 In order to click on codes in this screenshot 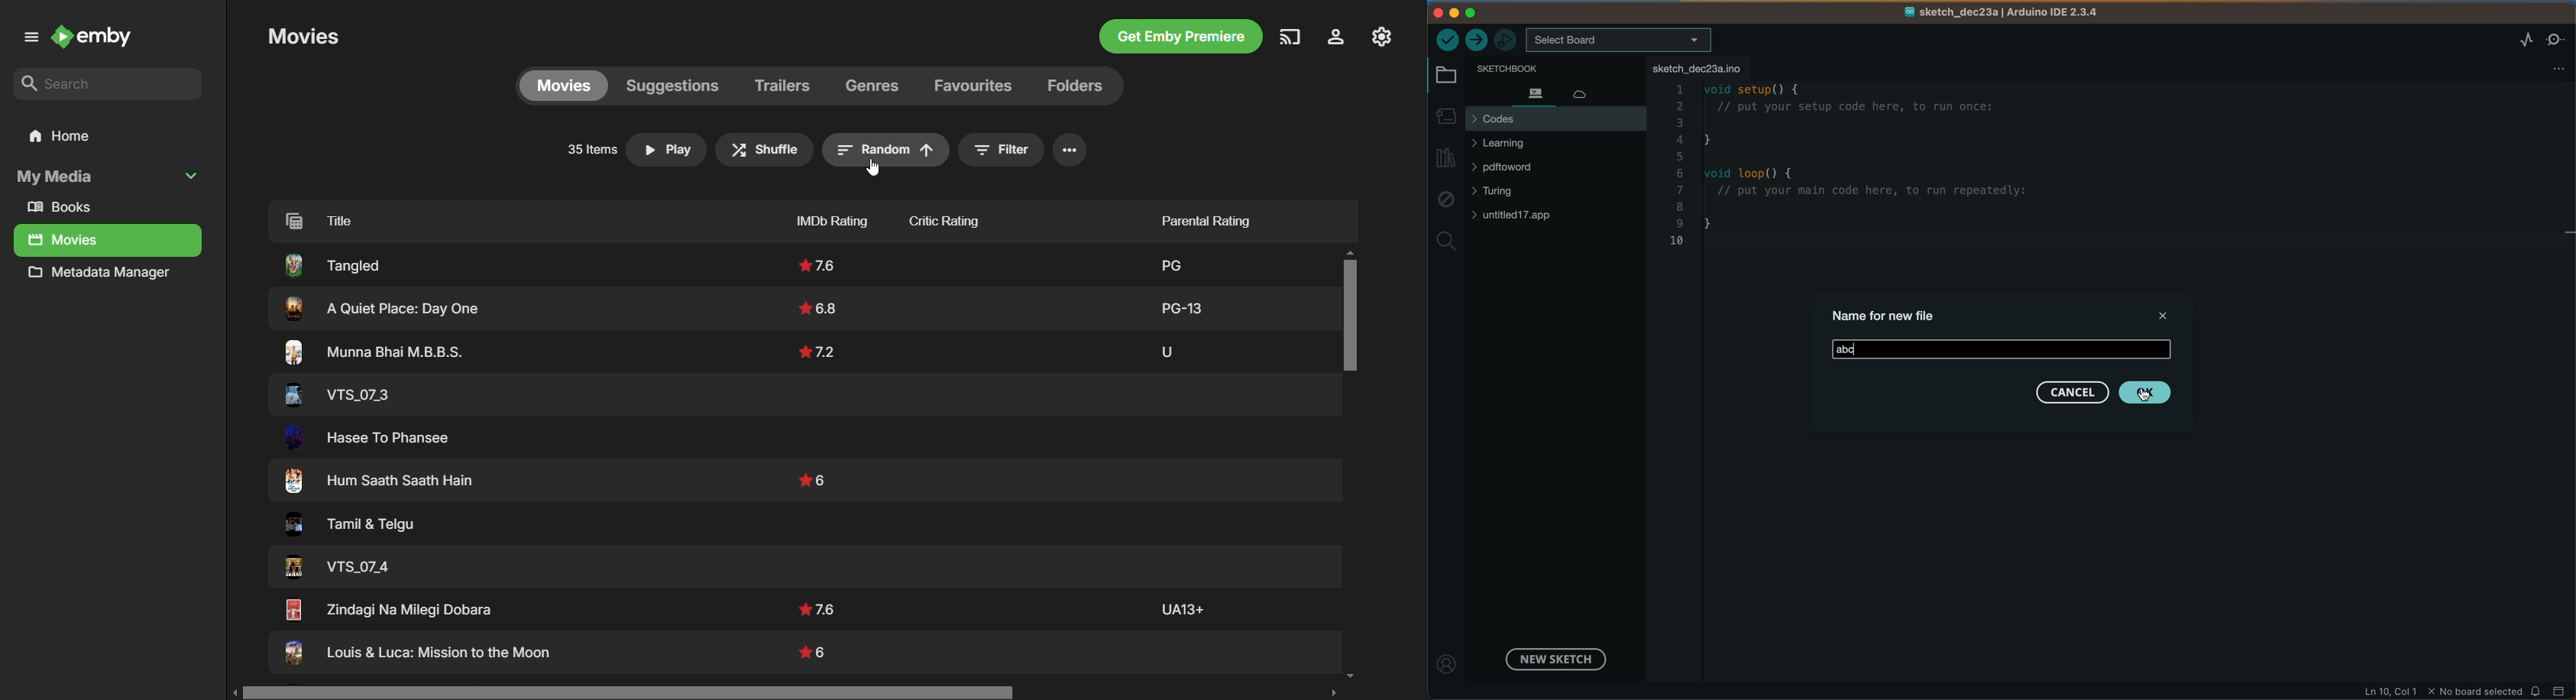, I will do `click(1555, 119)`.